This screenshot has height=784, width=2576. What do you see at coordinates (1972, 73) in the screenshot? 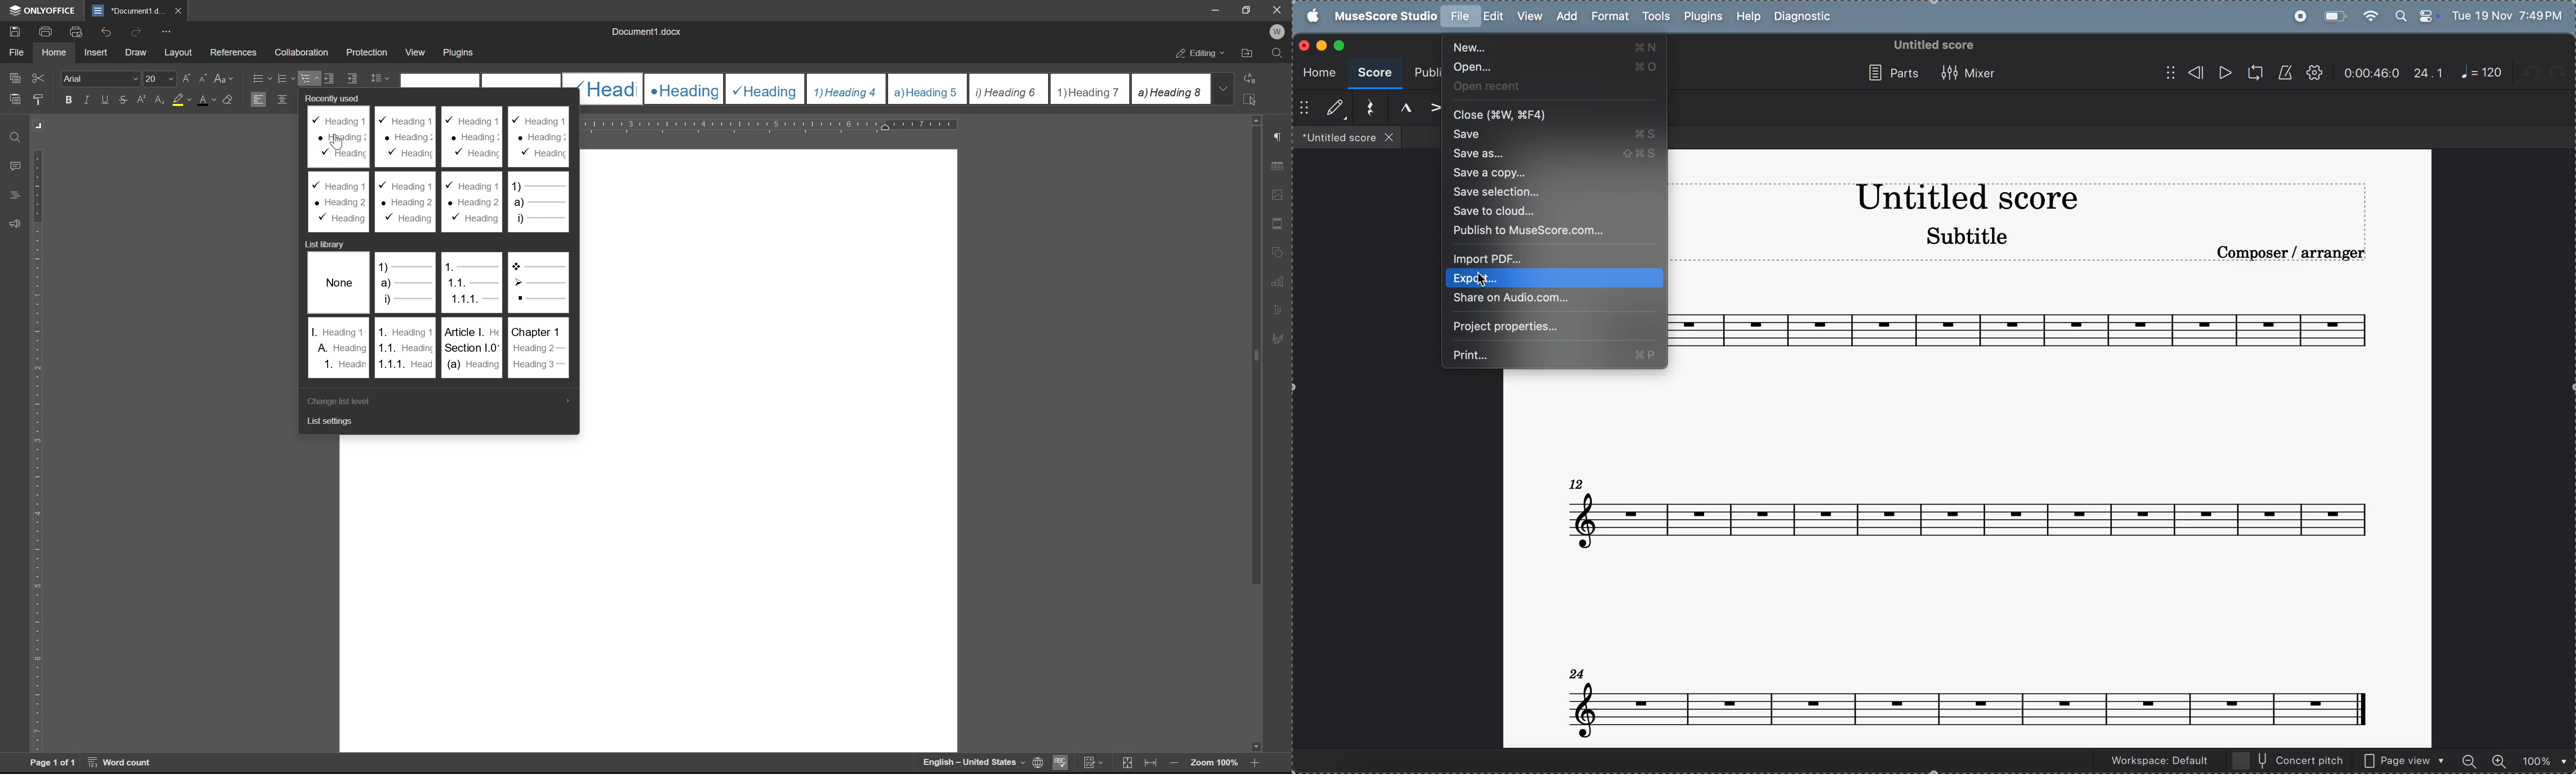
I see `mixer` at bounding box center [1972, 73].